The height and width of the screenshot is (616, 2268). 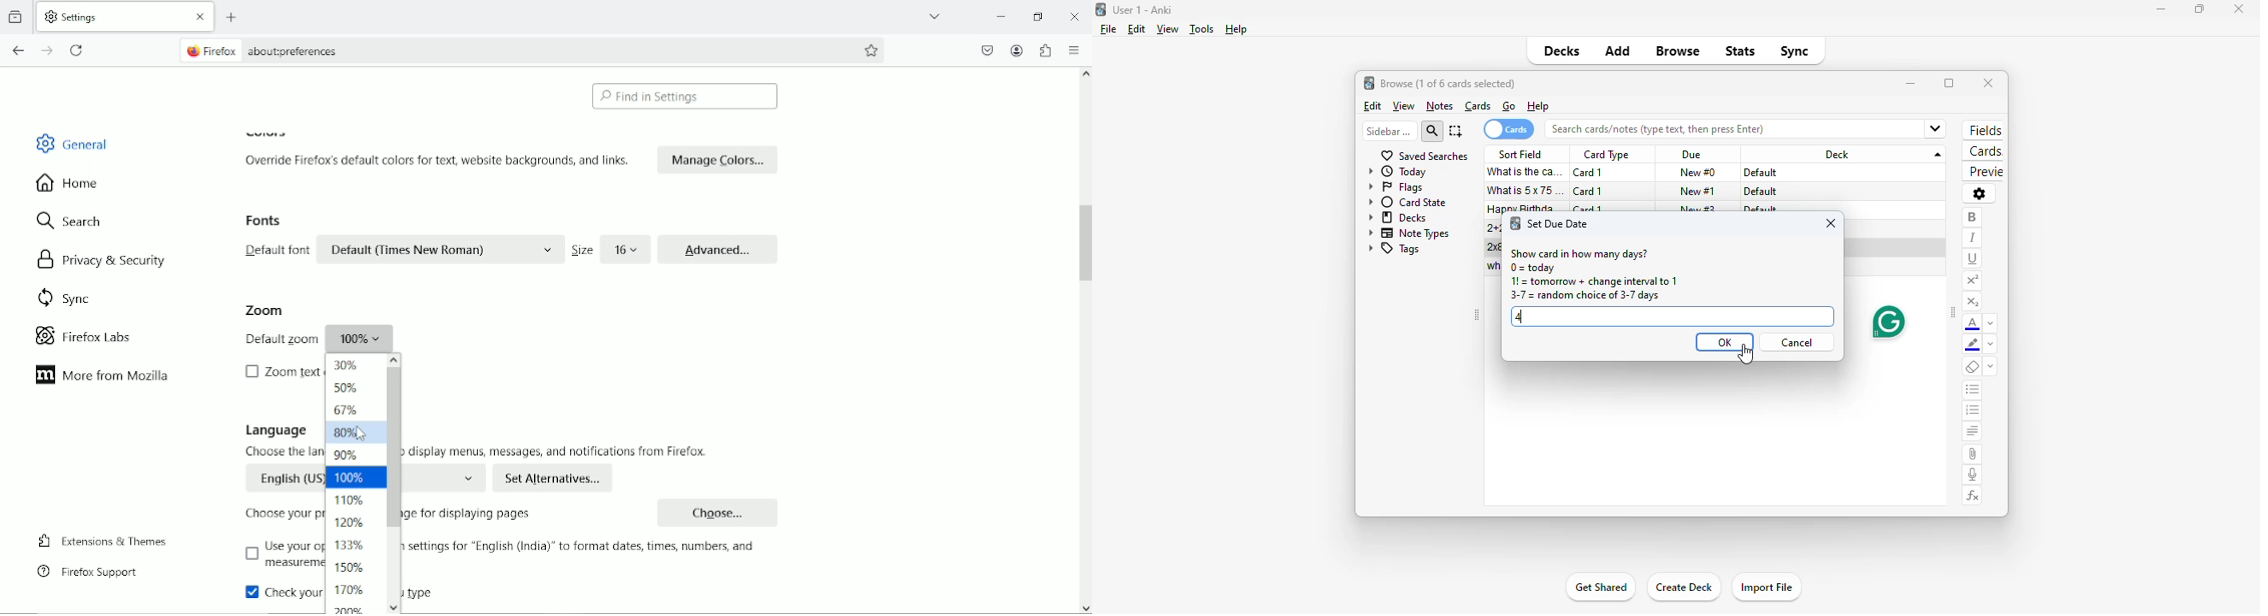 What do you see at coordinates (1846, 154) in the screenshot?
I see `deck` at bounding box center [1846, 154].